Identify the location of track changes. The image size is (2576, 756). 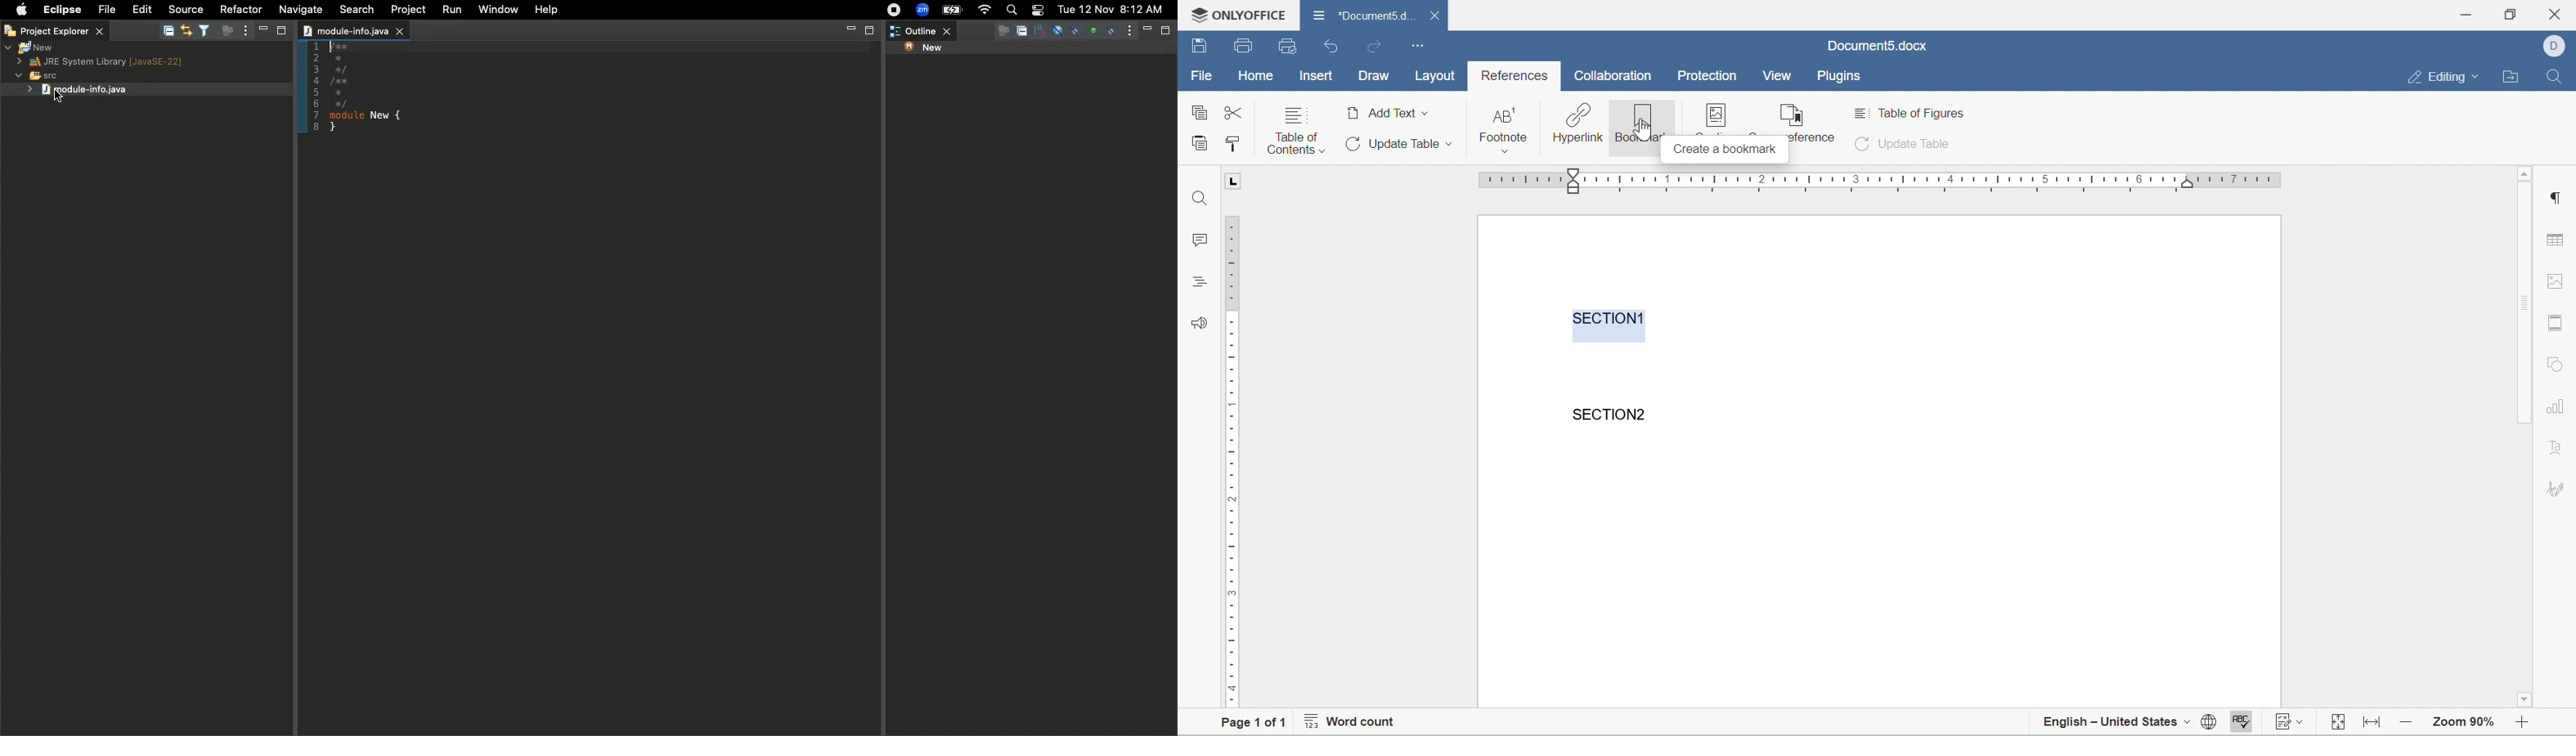
(2293, 724).